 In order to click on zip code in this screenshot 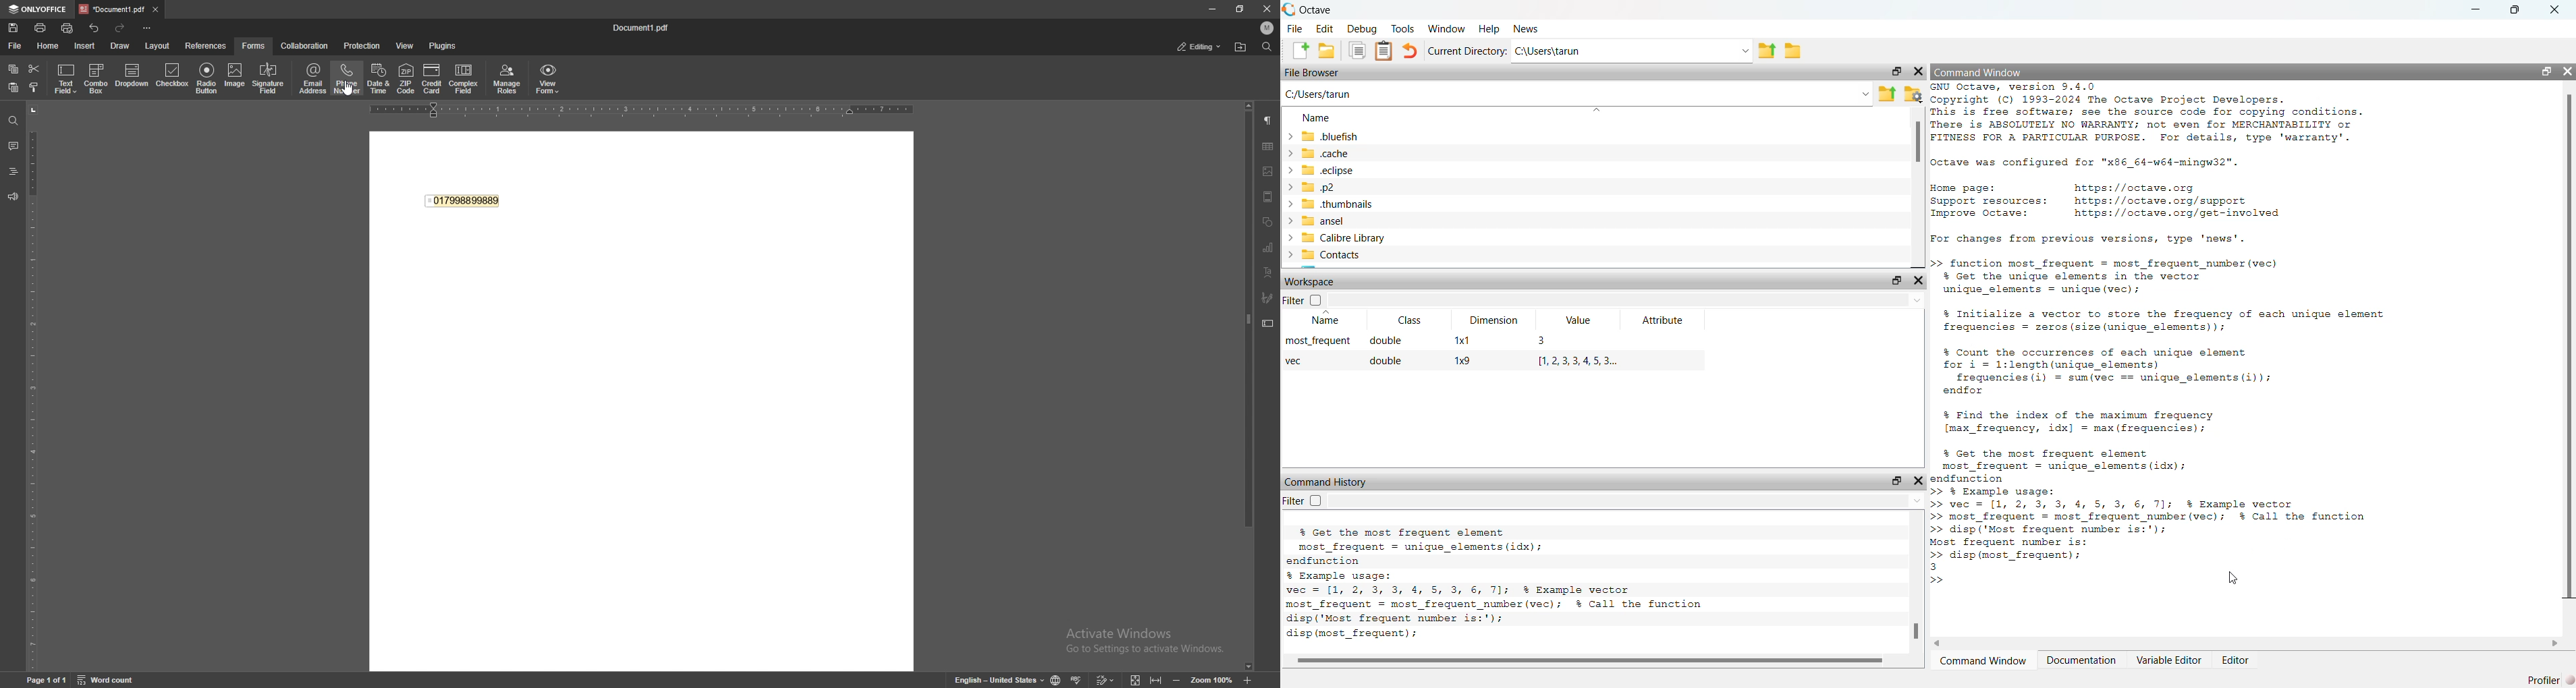, I will do `click(408, 79)`.